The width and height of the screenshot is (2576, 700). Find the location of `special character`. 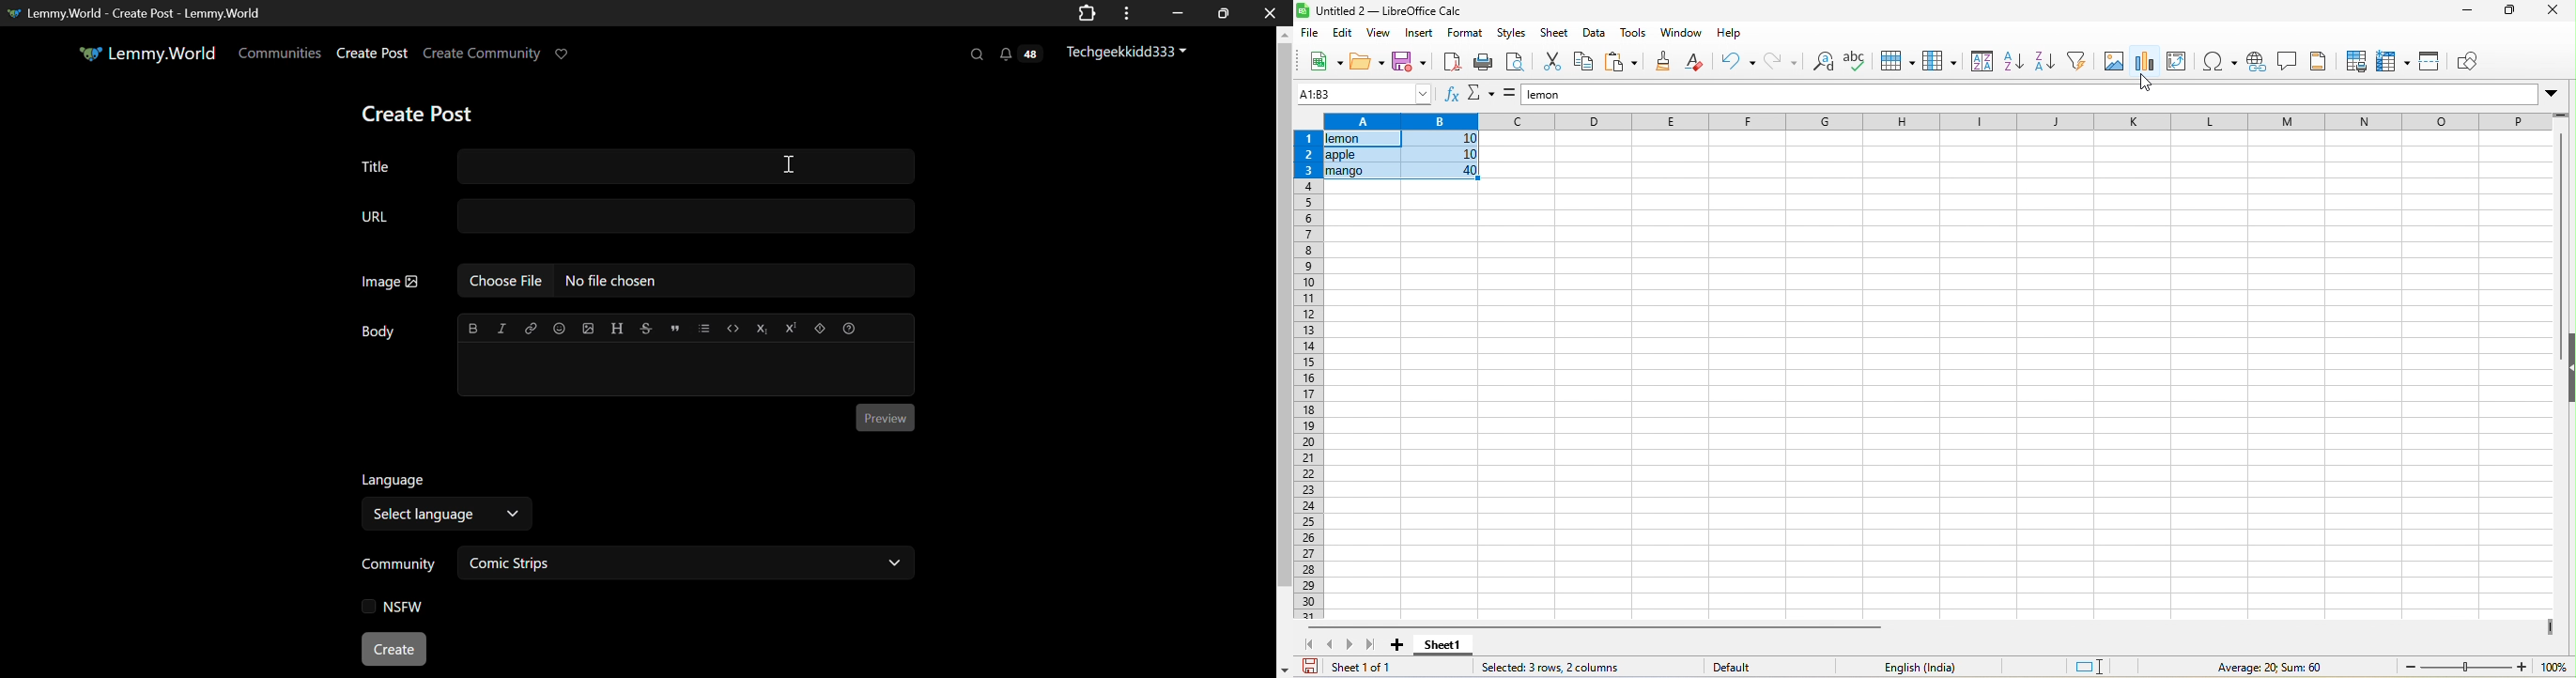

special character is located at coordinates (2219, 63).